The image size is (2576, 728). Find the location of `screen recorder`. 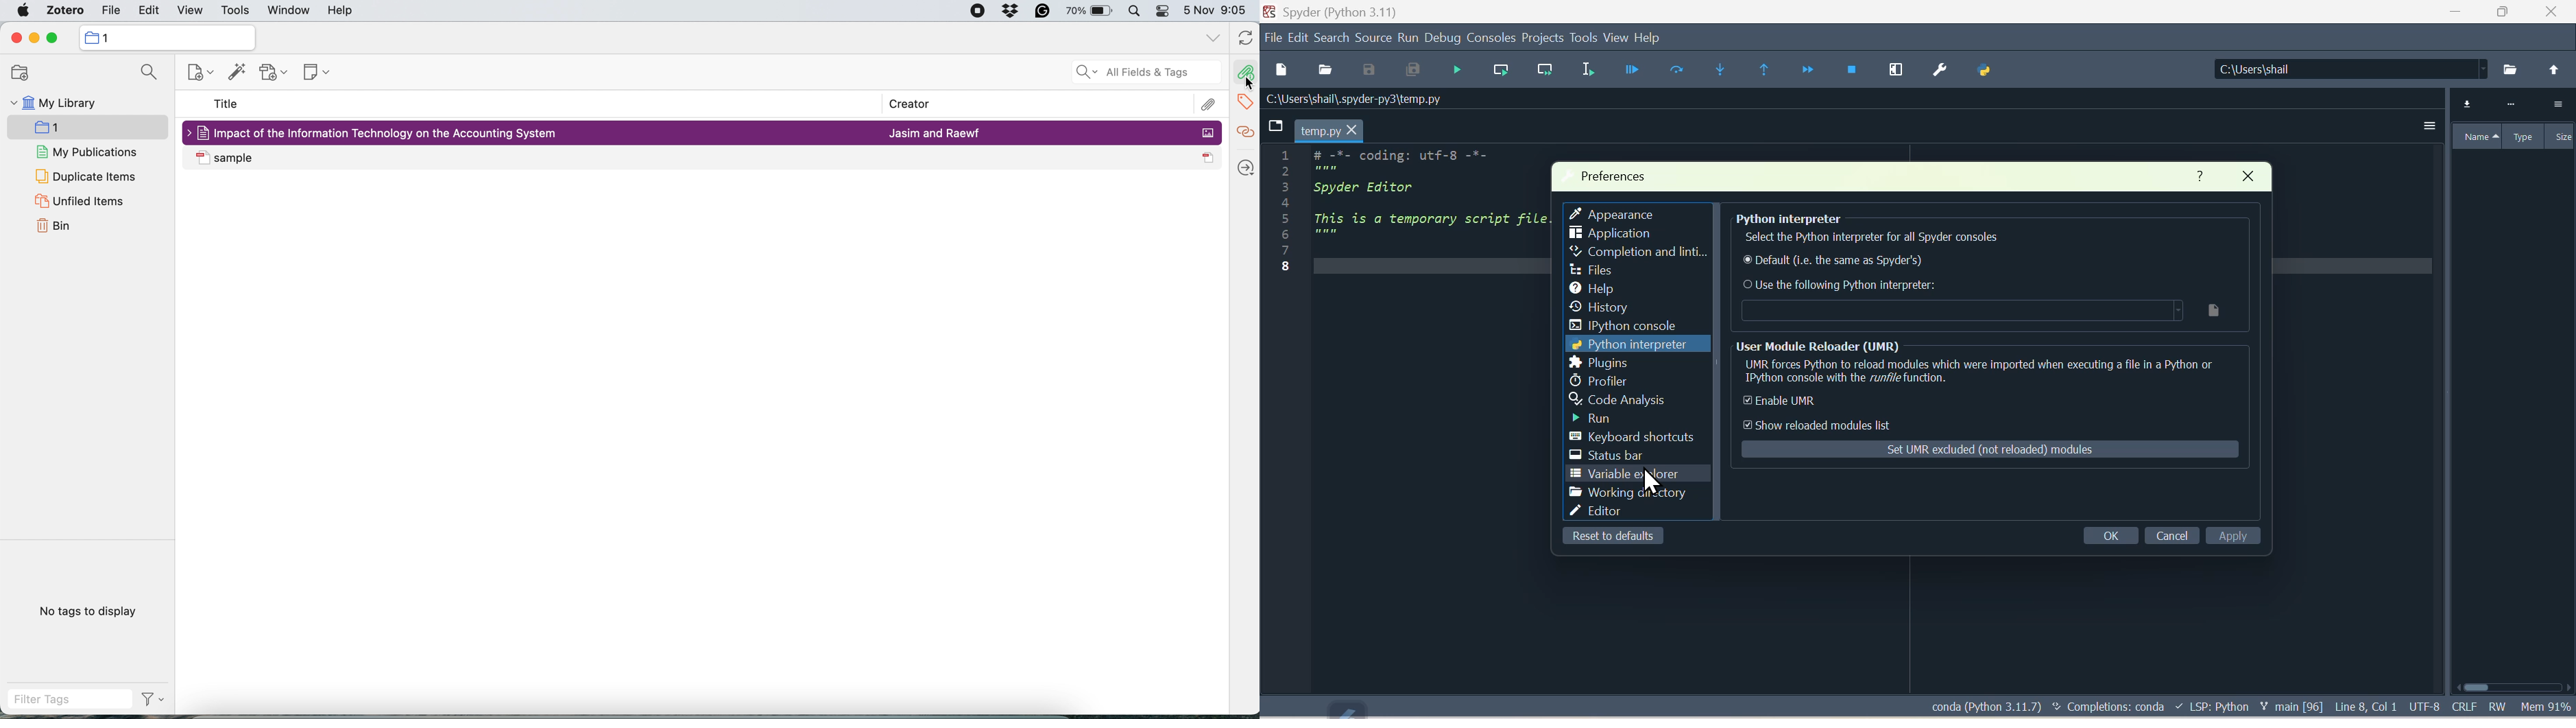

screen recorder is located at coordinates (971, 12).